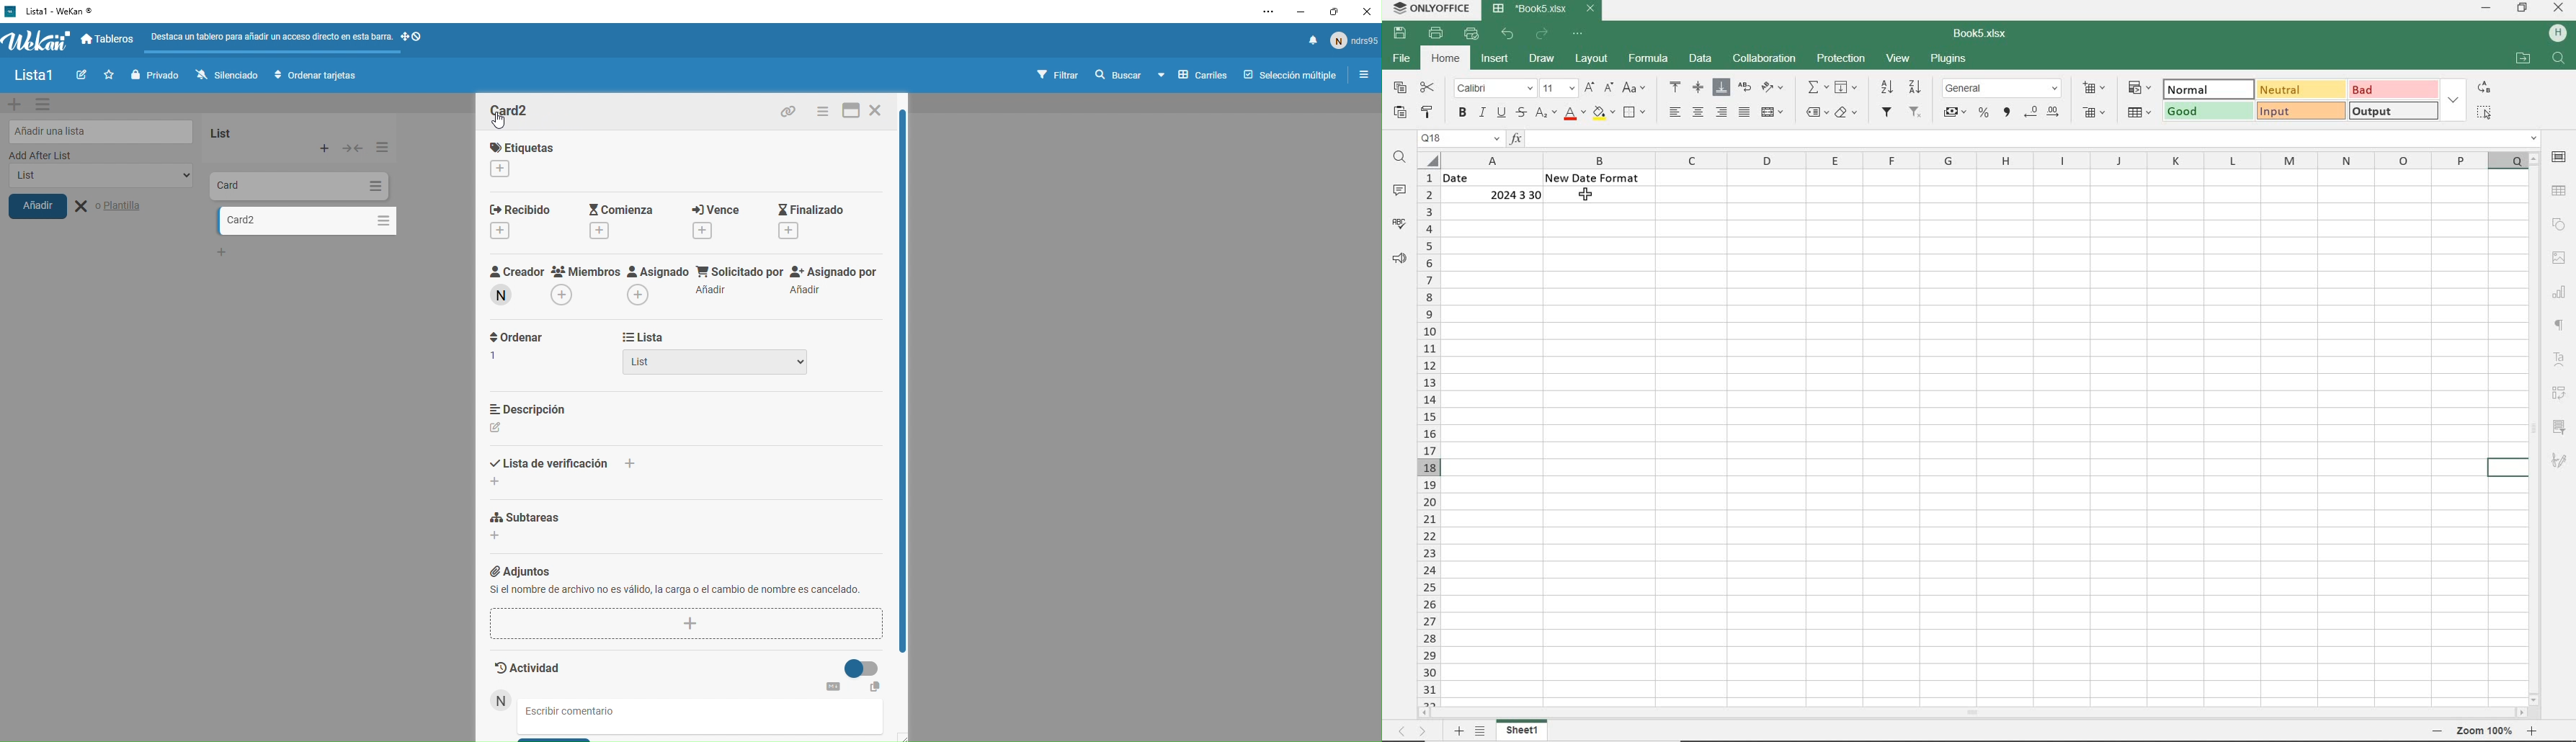 Image resolution: width=2576 pixels, height=756 pixels. I want to click on close, so click(1368, 11).